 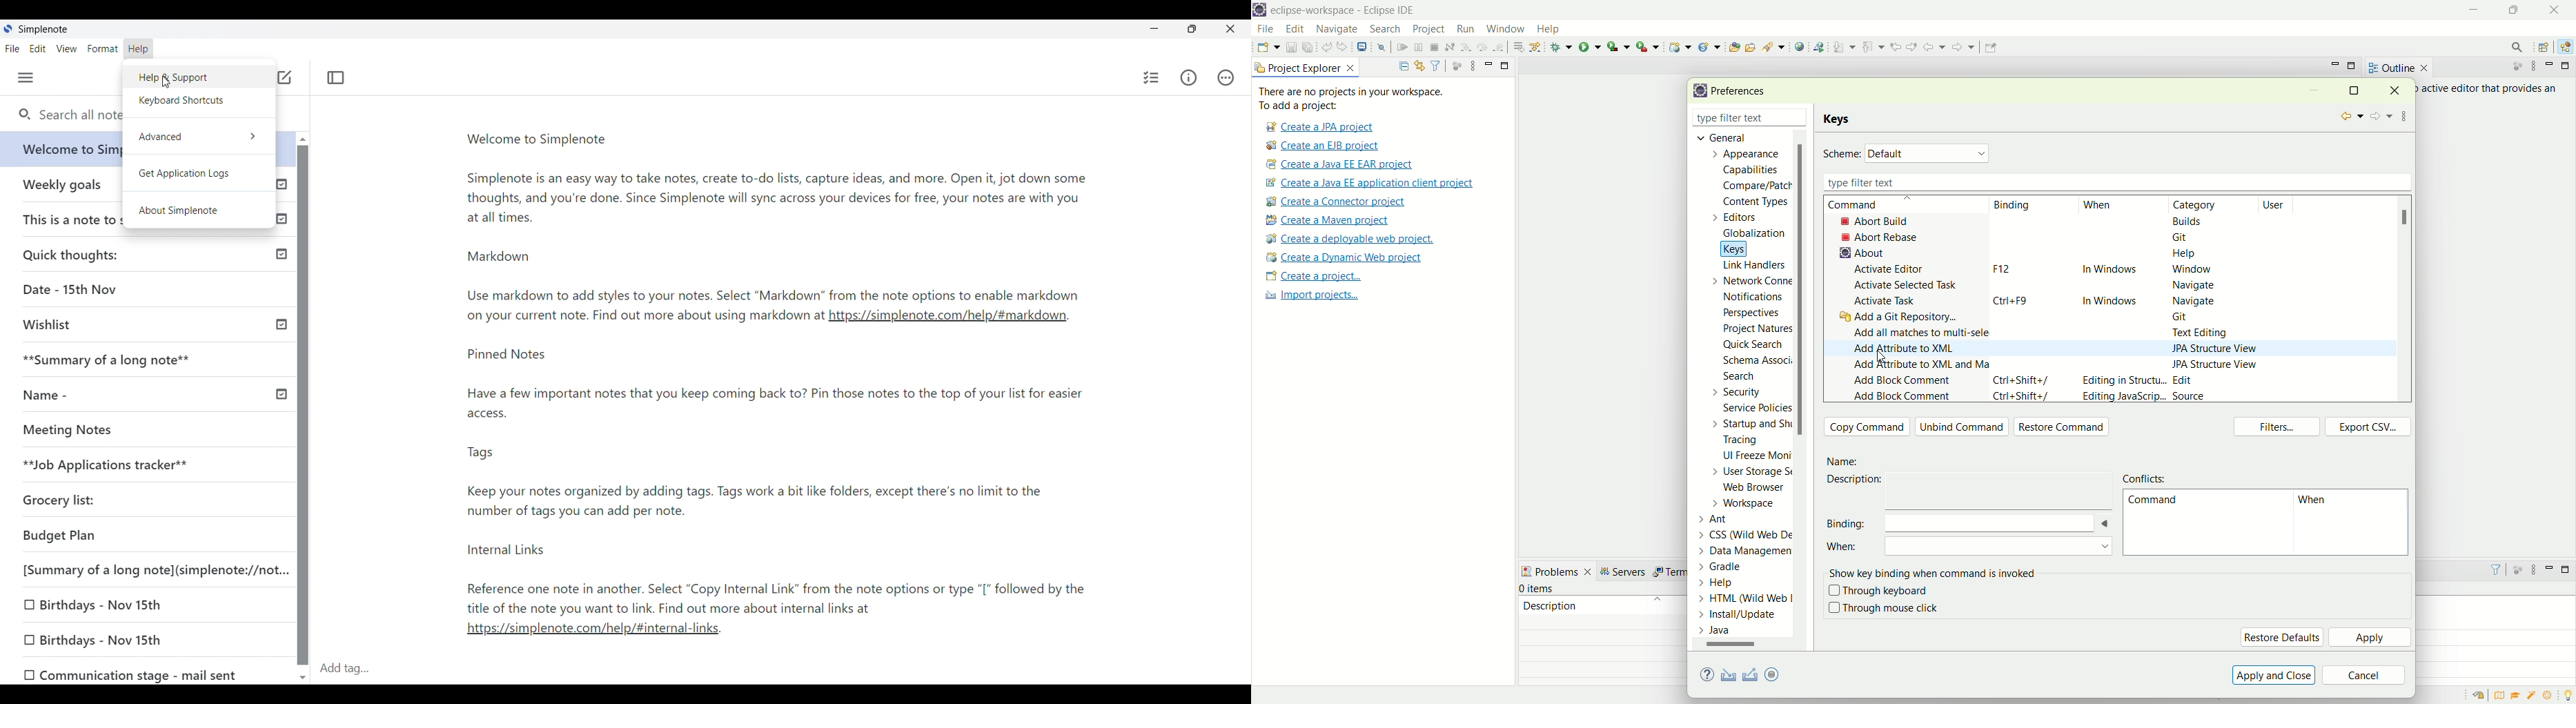 I want to click on link2, so click(x=612, y=628).